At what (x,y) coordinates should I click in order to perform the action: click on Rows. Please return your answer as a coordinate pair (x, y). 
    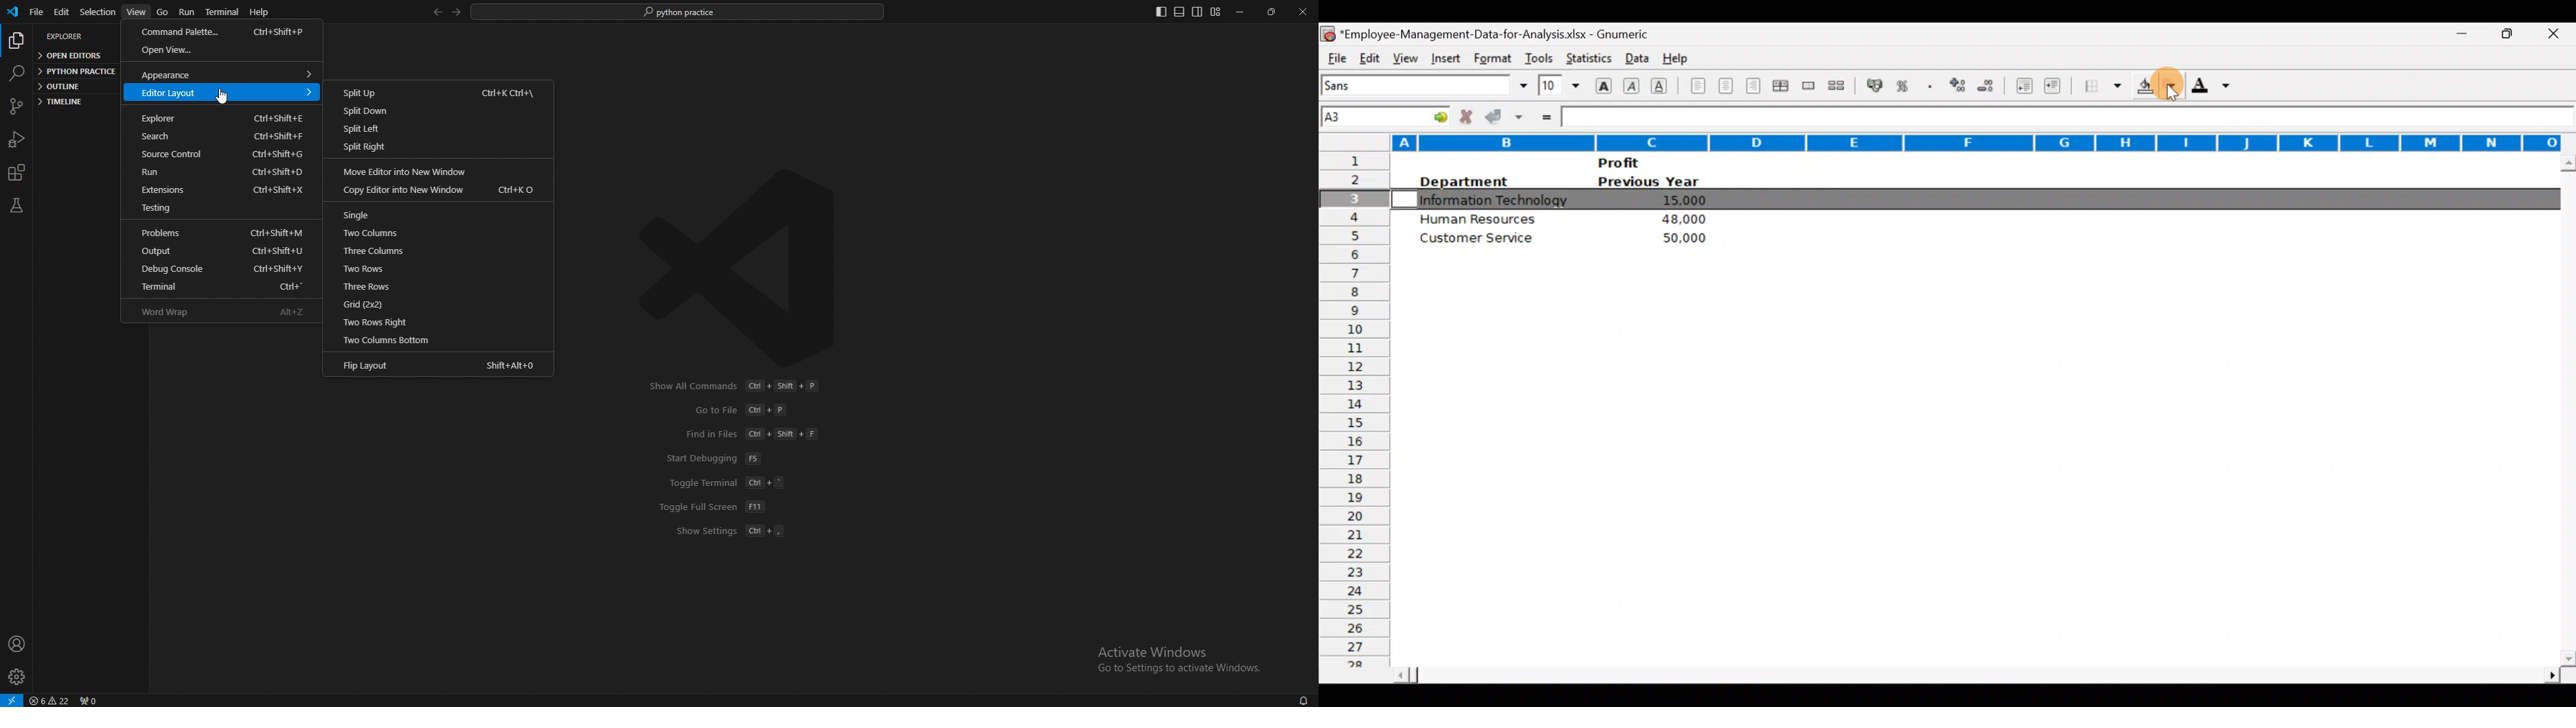
    Looking at the image, I should click on (1354, 414).